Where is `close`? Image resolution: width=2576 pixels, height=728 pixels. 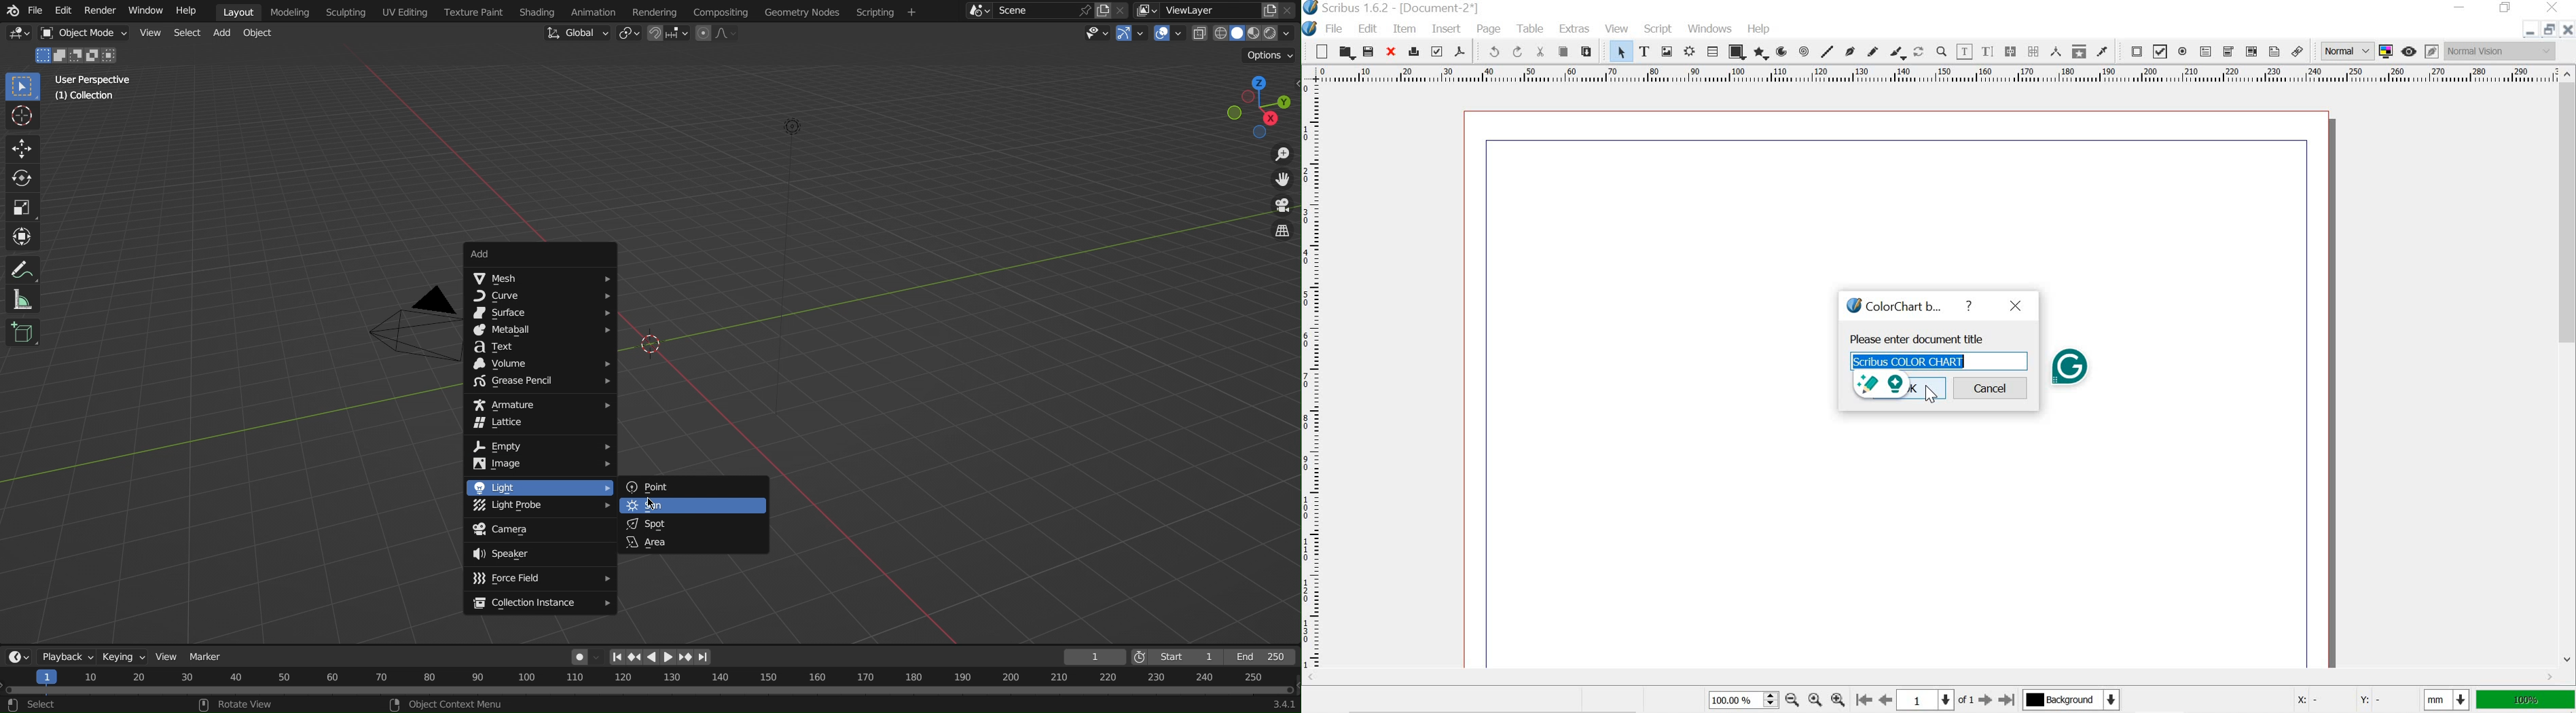
close is located at coordinates (2550, 7).